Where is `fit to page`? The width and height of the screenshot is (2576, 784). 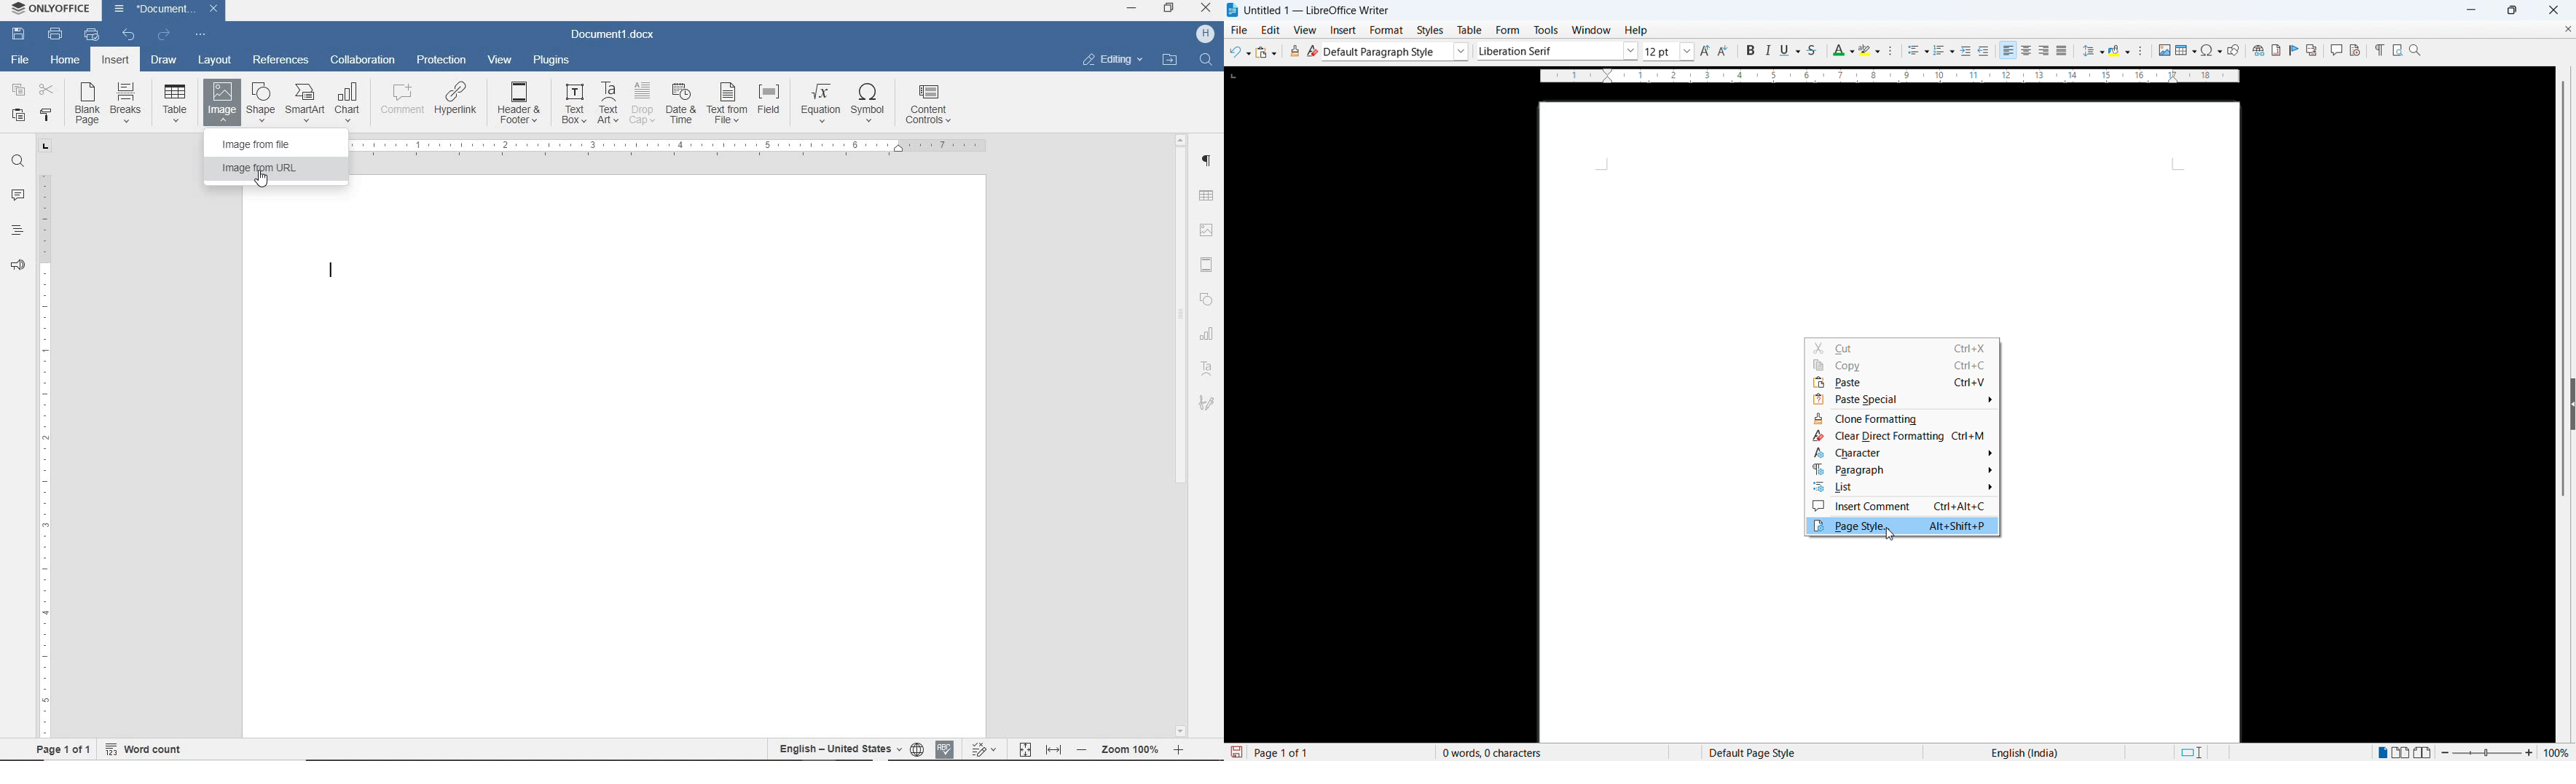 fit to page is located at coordinates (1026, 749).